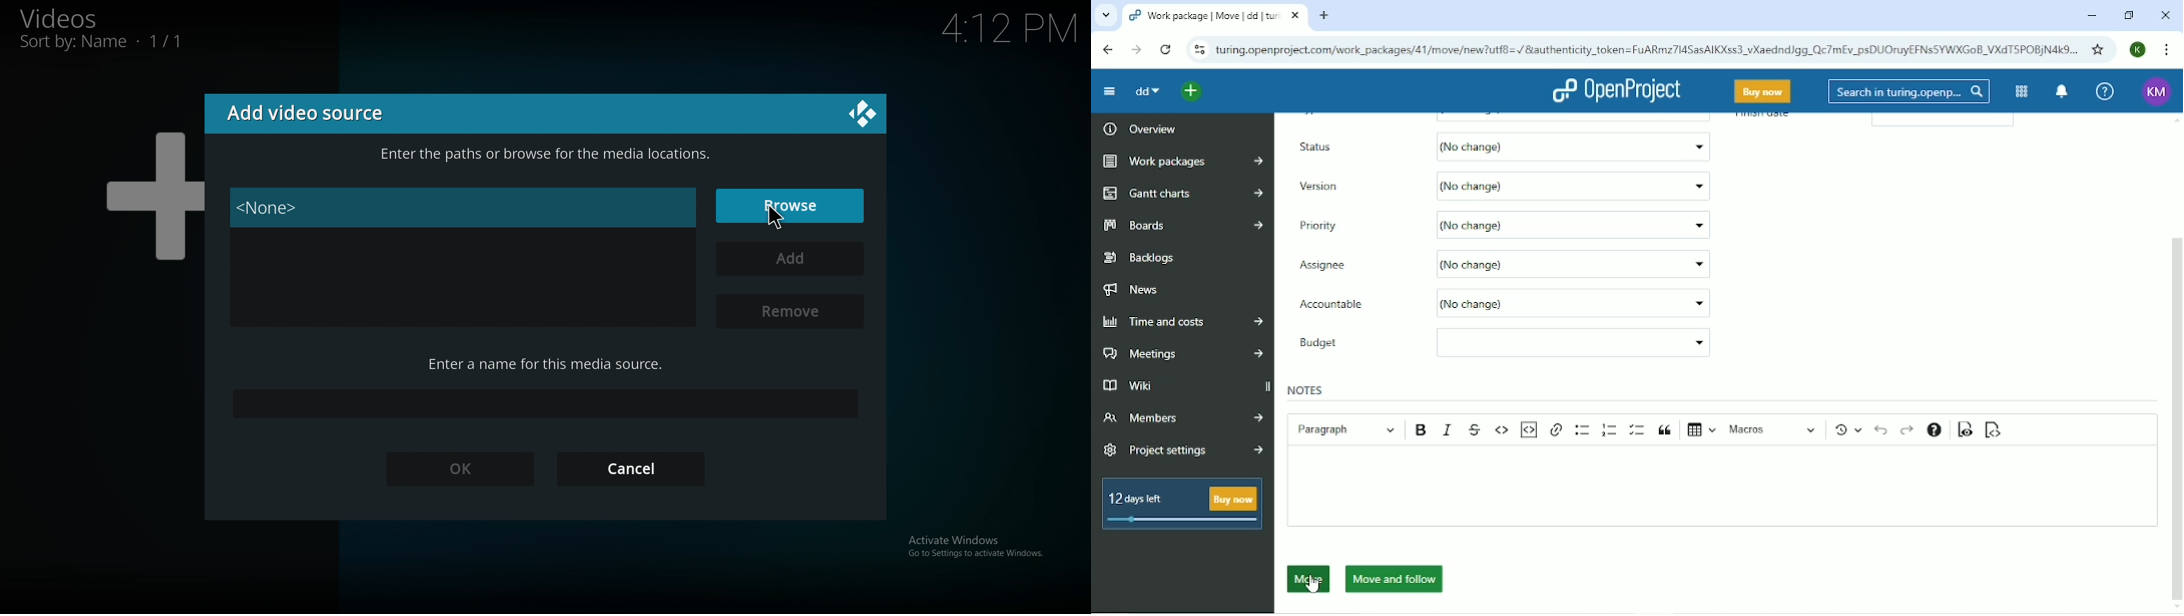  I want to click on Accountable, so click(1328, 303).